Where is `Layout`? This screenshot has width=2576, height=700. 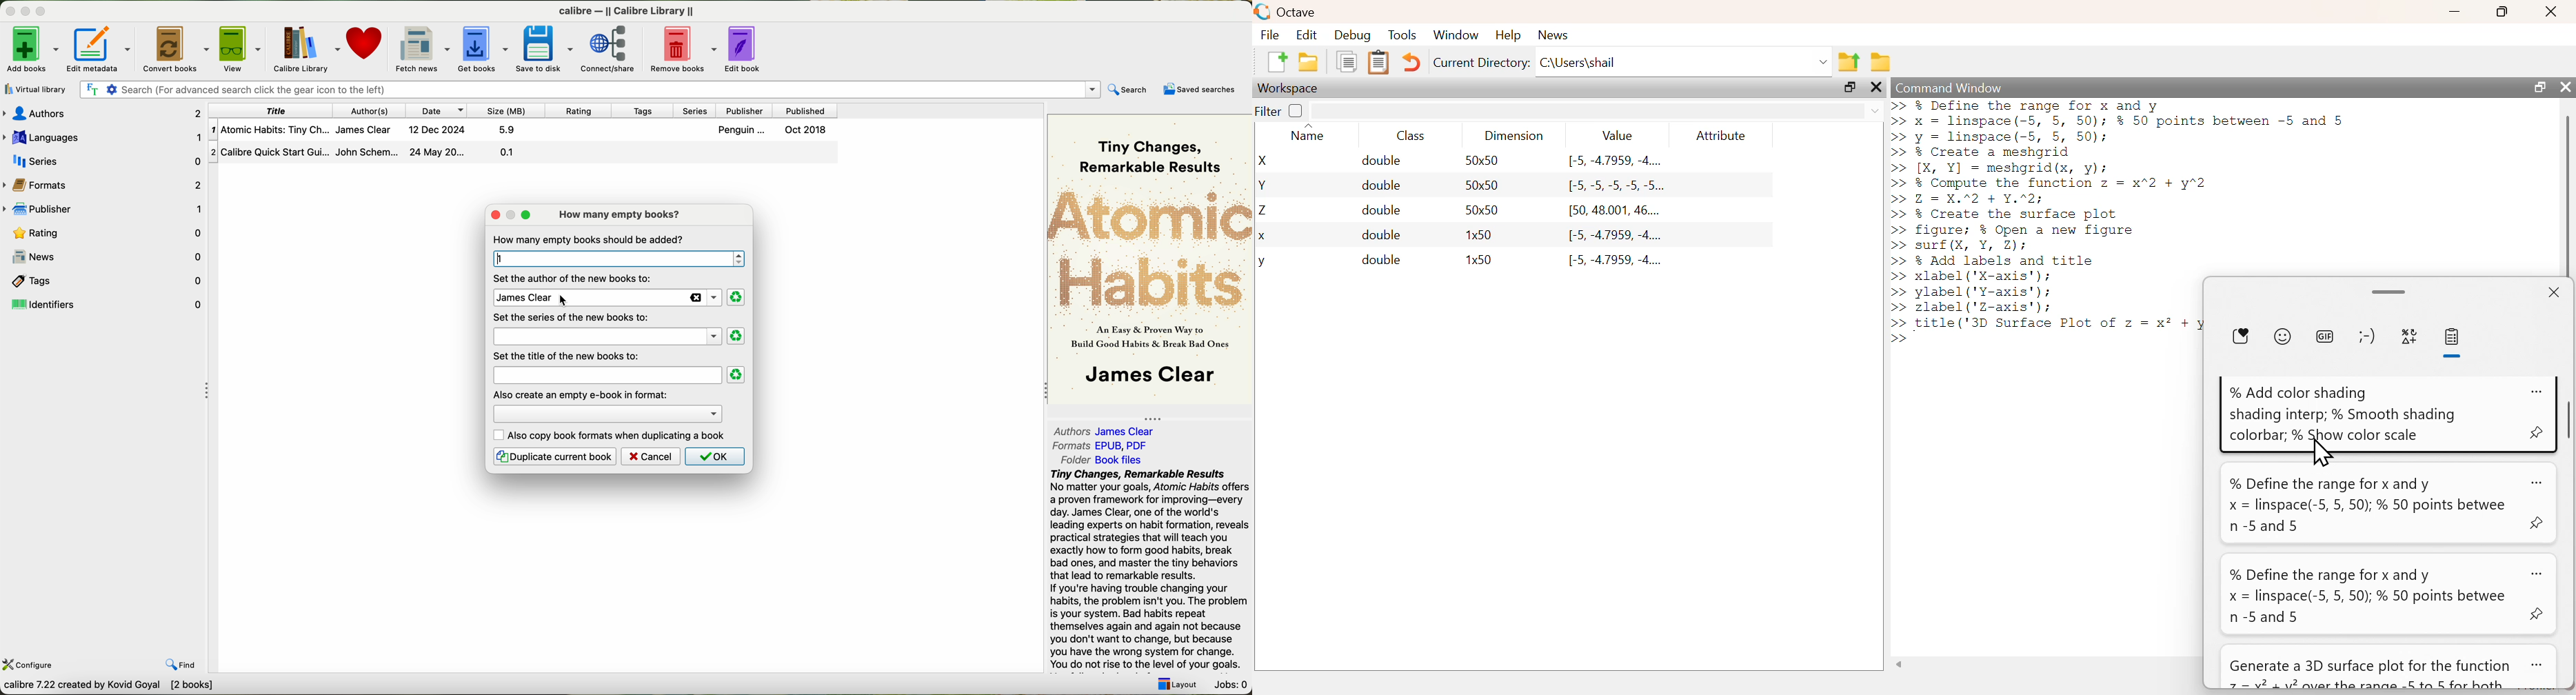
Layout is located at coordinates (1178, 685).